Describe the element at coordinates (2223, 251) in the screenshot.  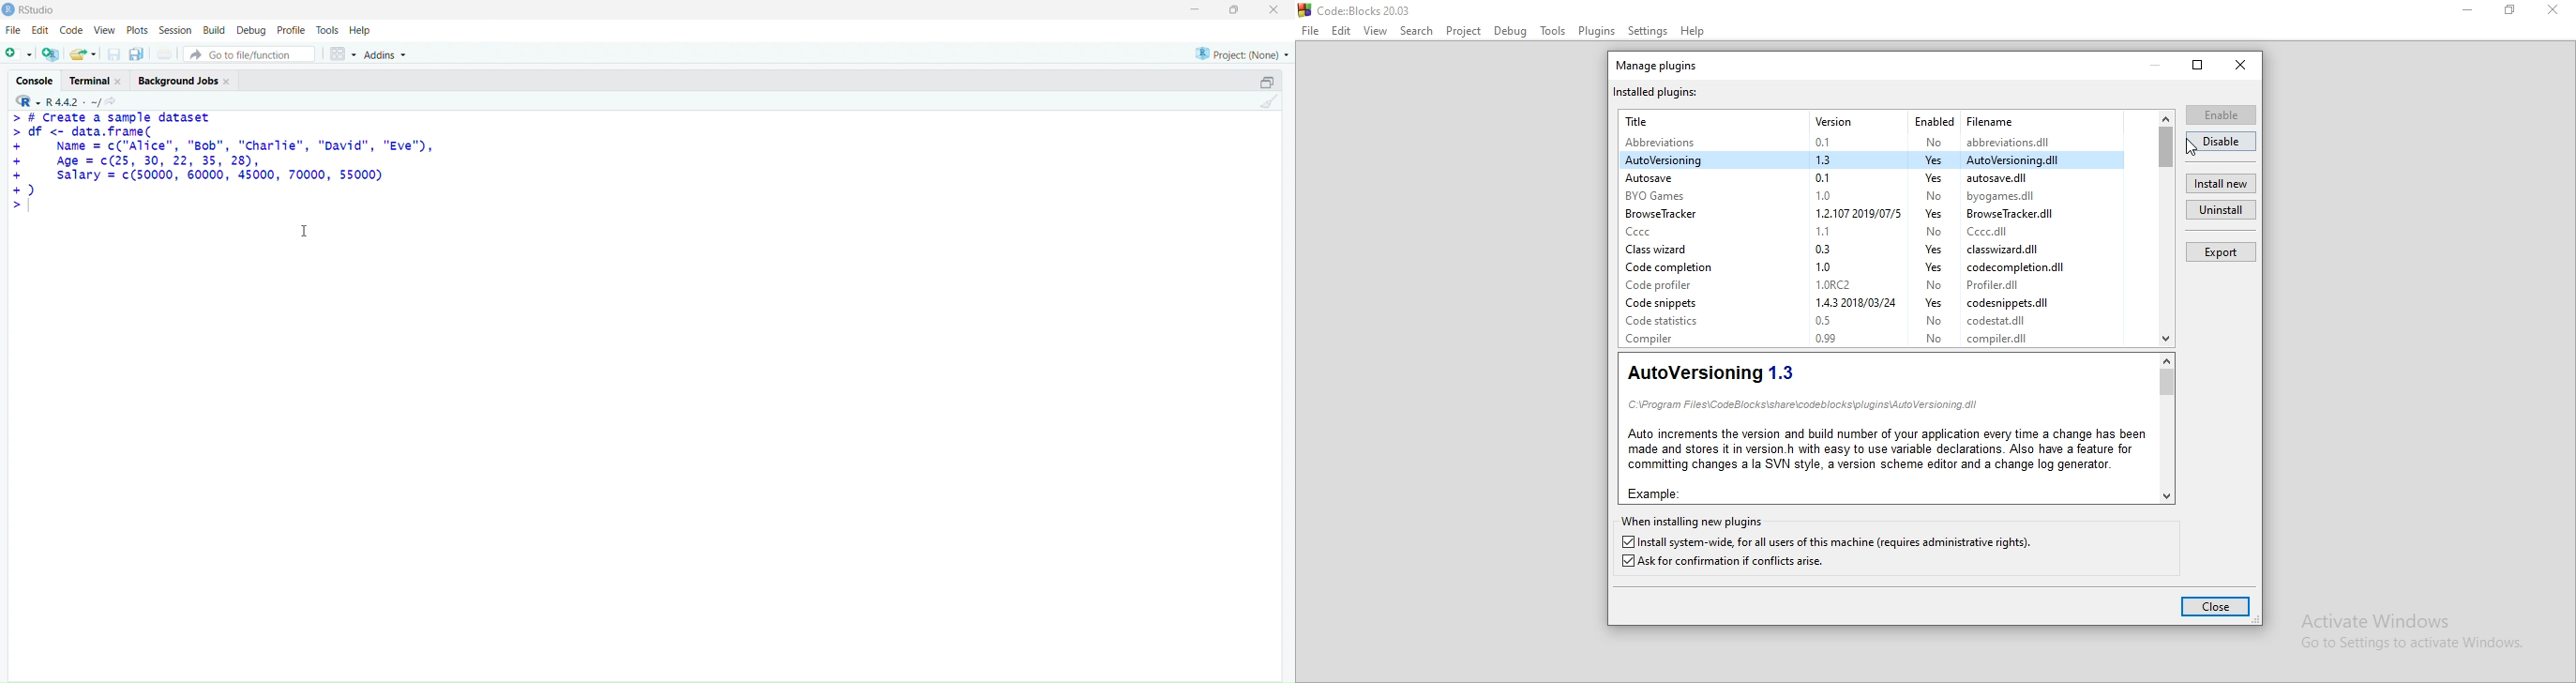
I see `export` at that location.